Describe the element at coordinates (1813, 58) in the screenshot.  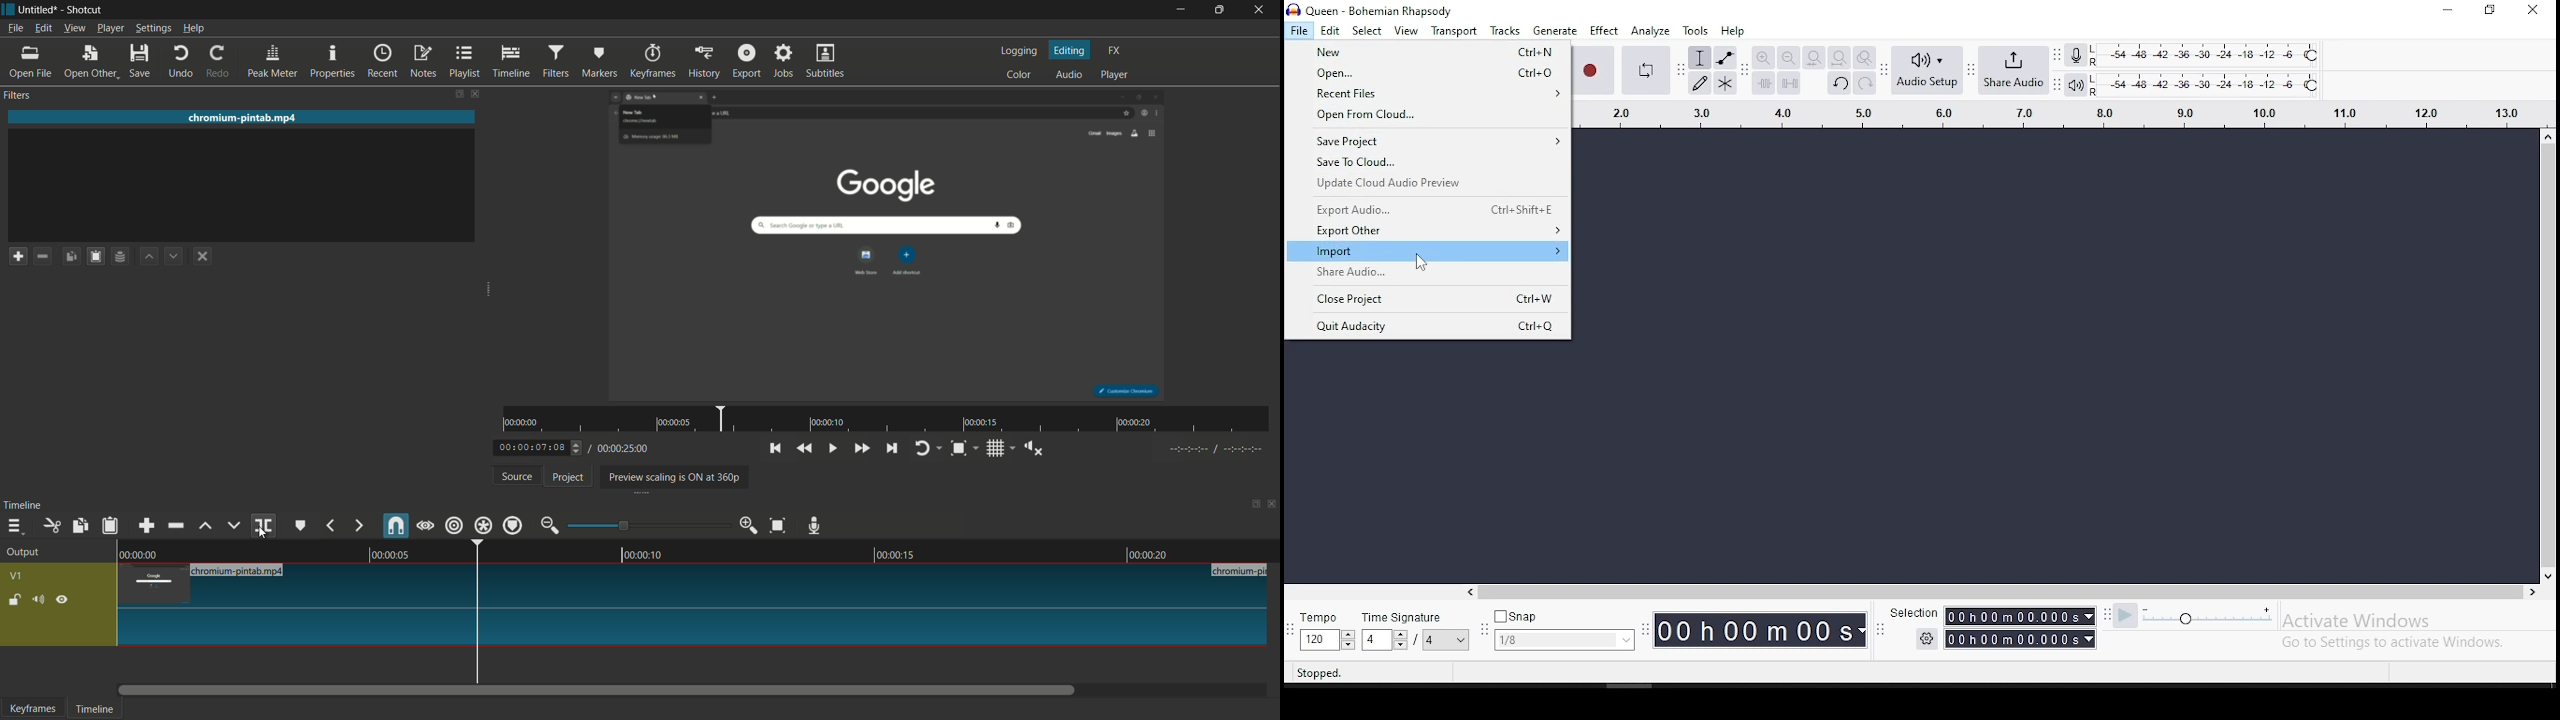
I see `fit selection to width` at that location.